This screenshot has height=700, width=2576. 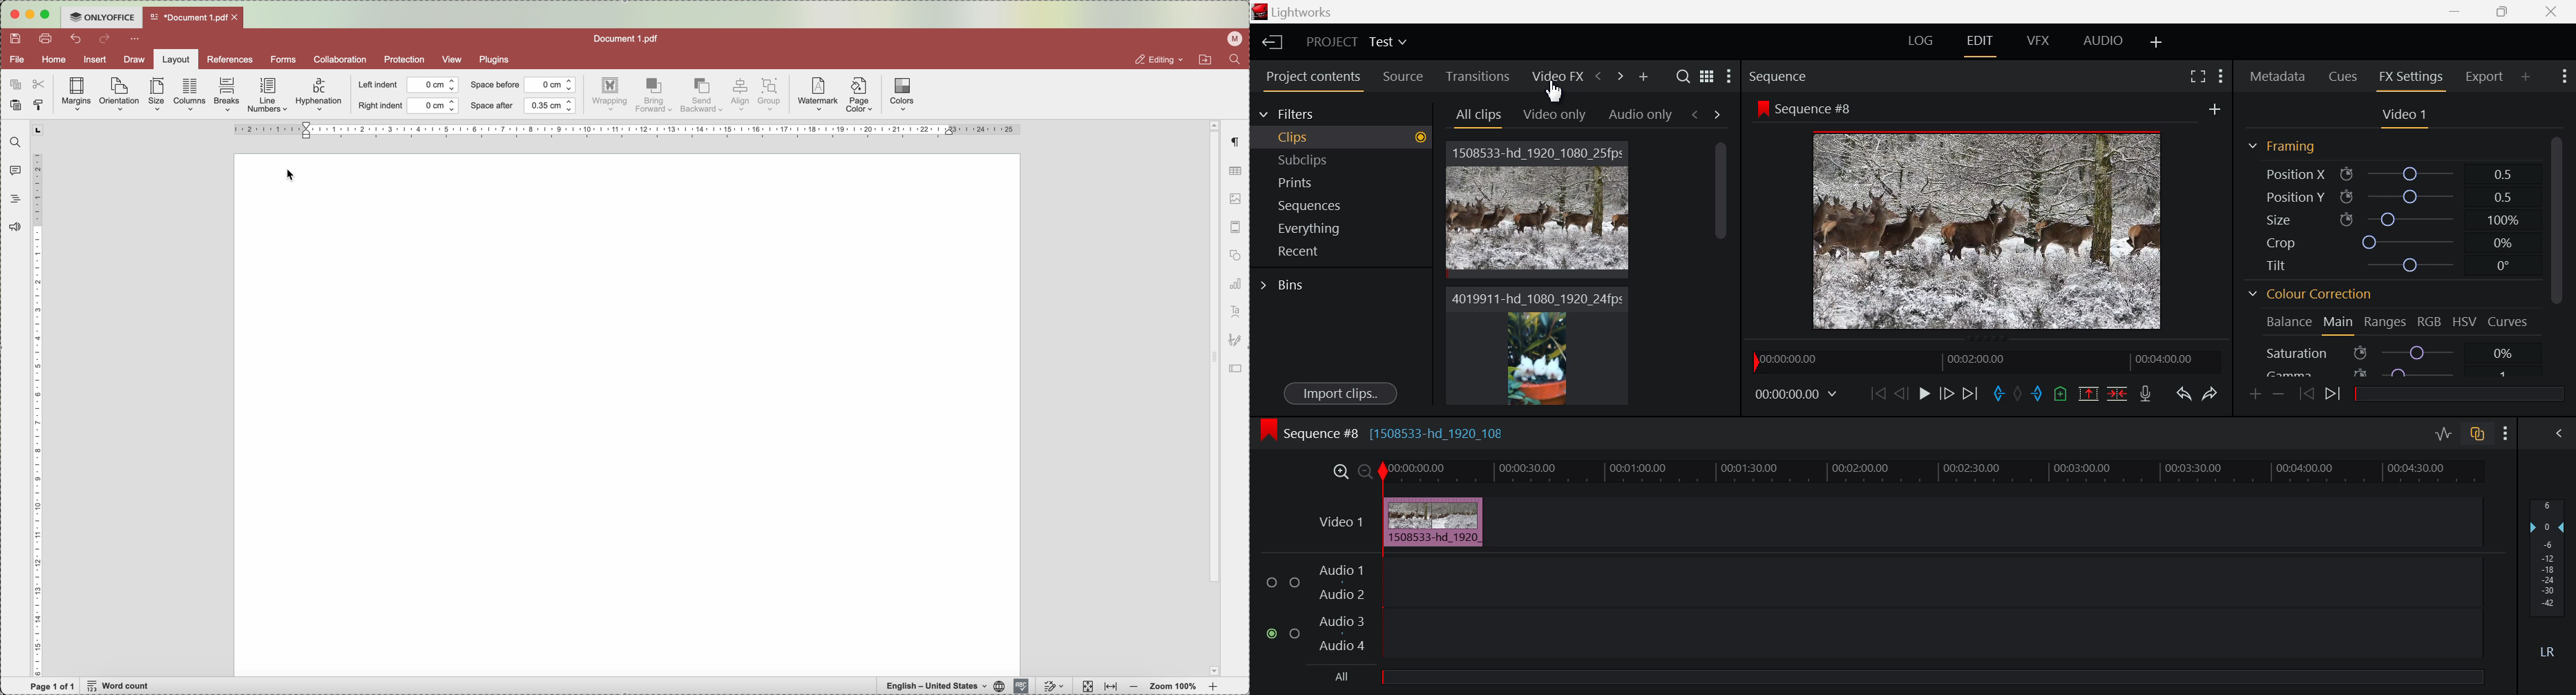 I want to click on space after, so click(x=523, y=106).